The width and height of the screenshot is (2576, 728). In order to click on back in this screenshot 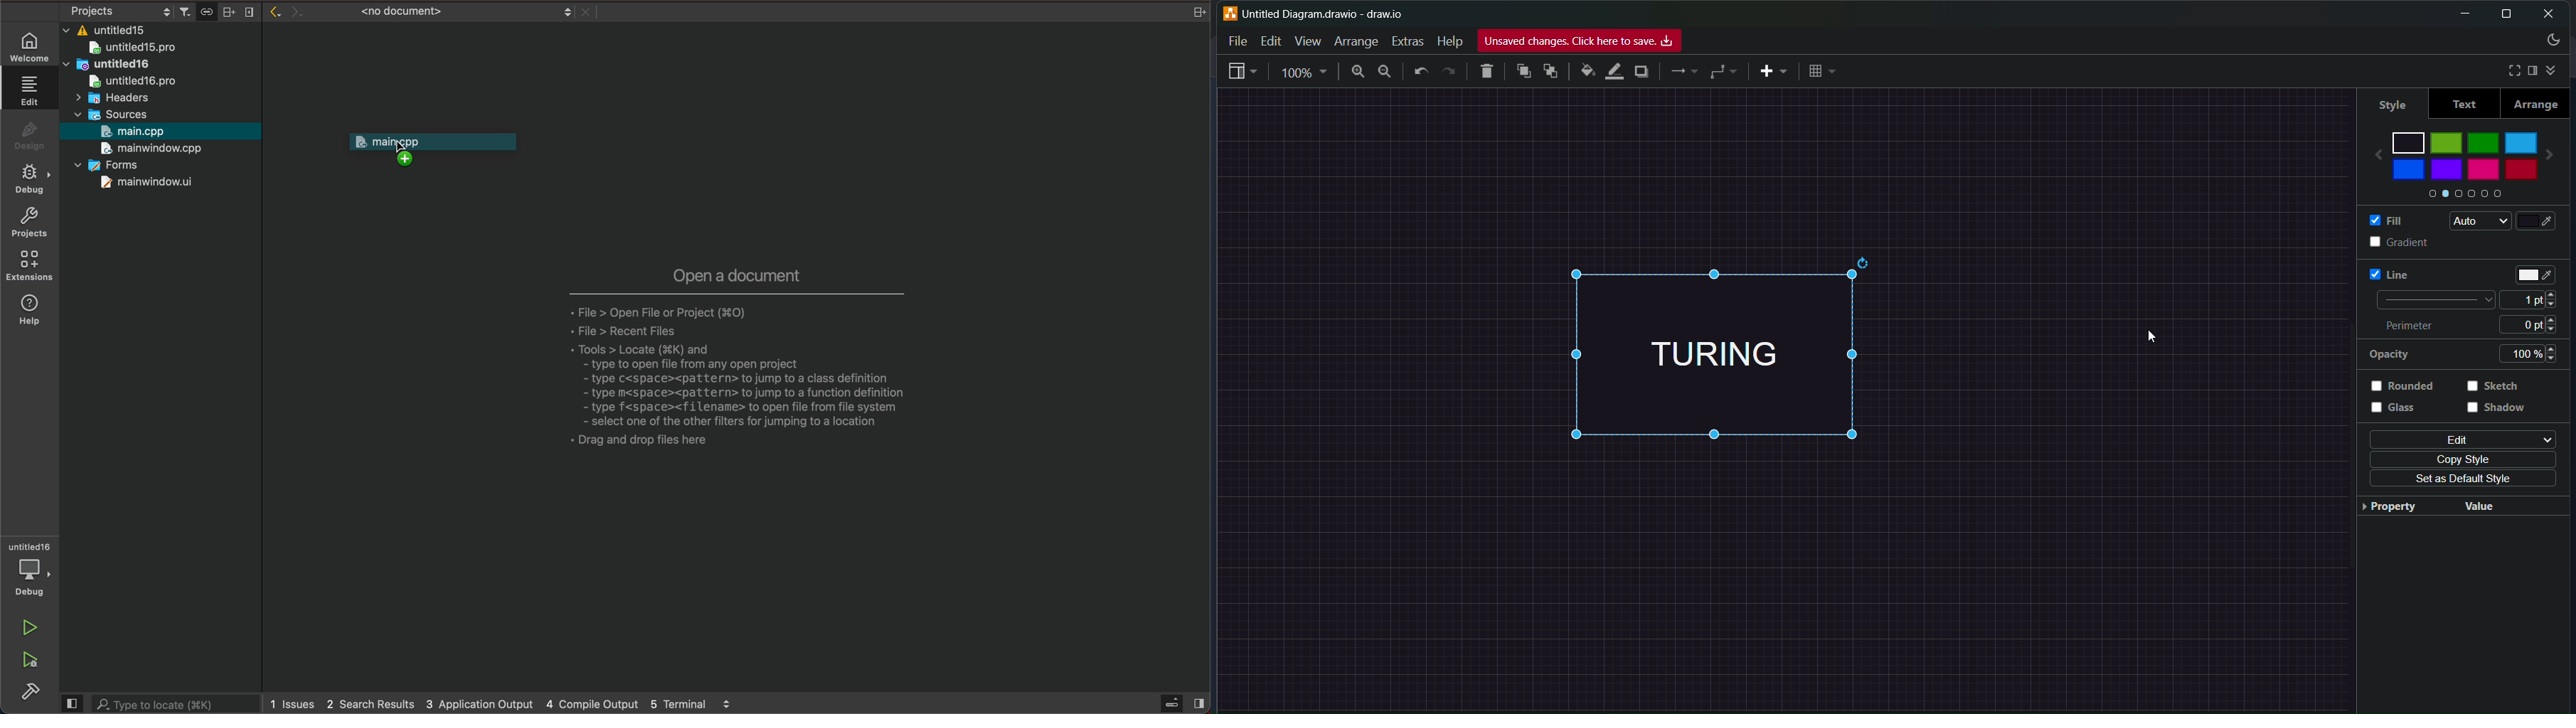, I will do `click(2371, 150)`.